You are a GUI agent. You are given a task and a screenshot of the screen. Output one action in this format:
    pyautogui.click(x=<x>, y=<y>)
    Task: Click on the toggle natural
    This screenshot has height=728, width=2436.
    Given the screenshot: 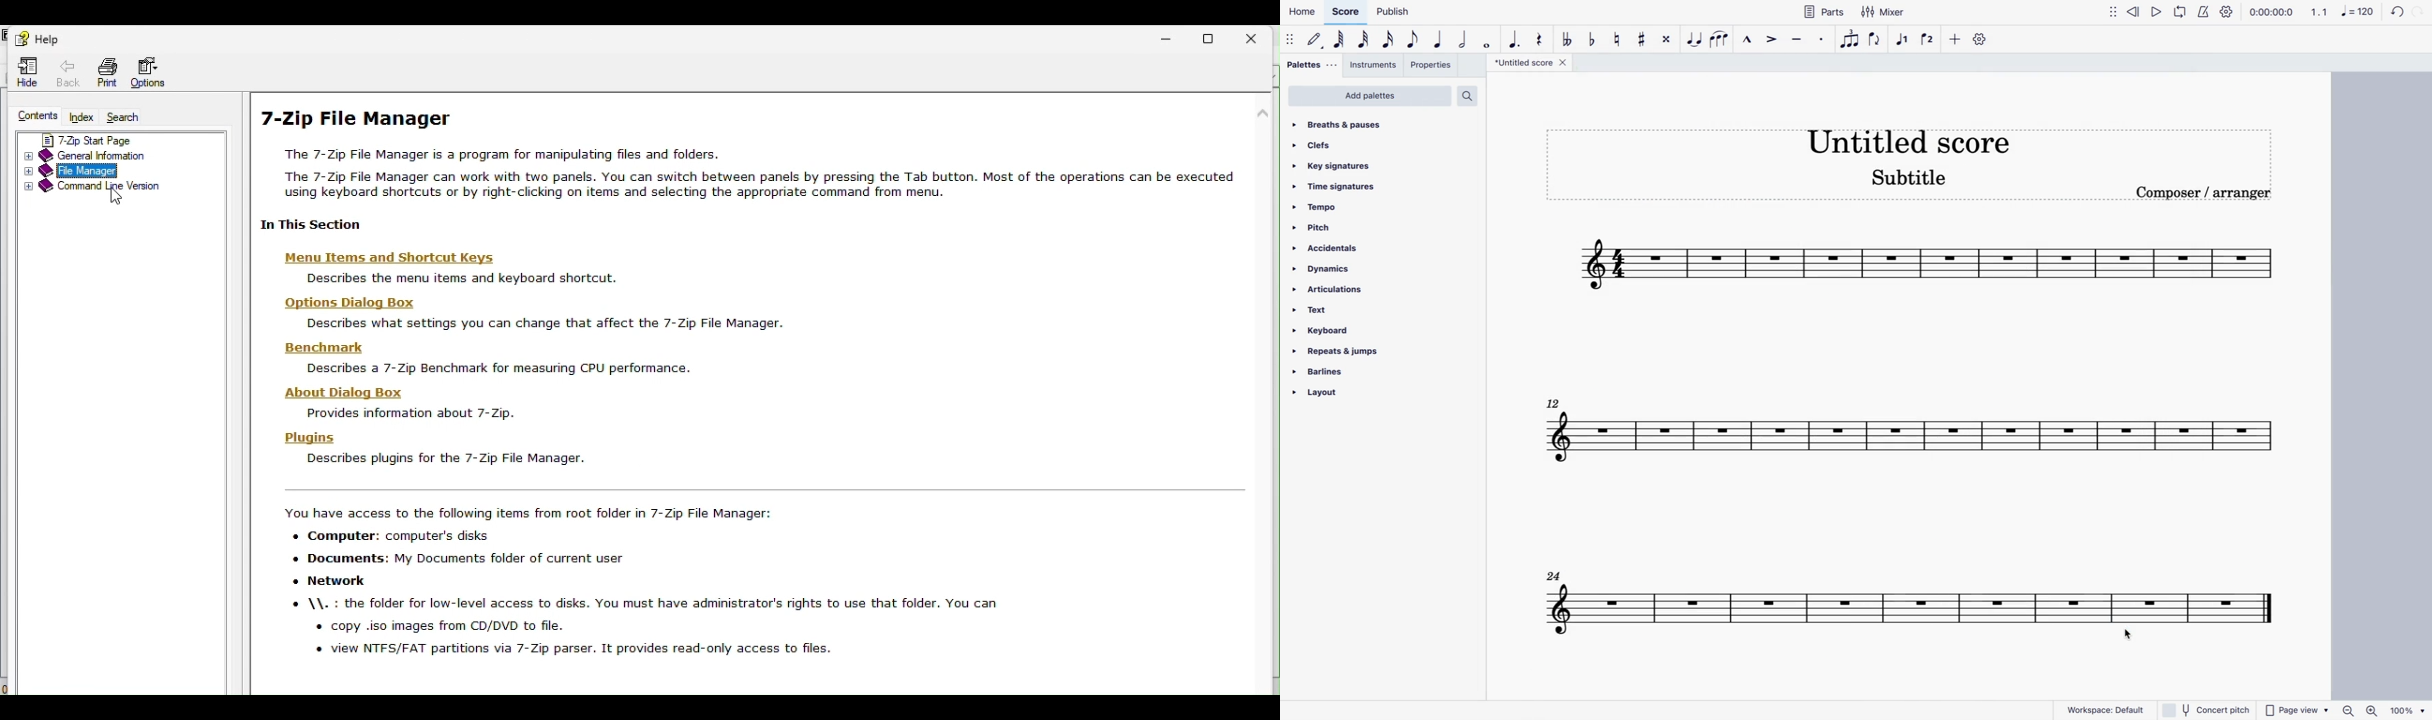 What is the action you would take?
    pyautogui.click(x=1617, y=38)
    